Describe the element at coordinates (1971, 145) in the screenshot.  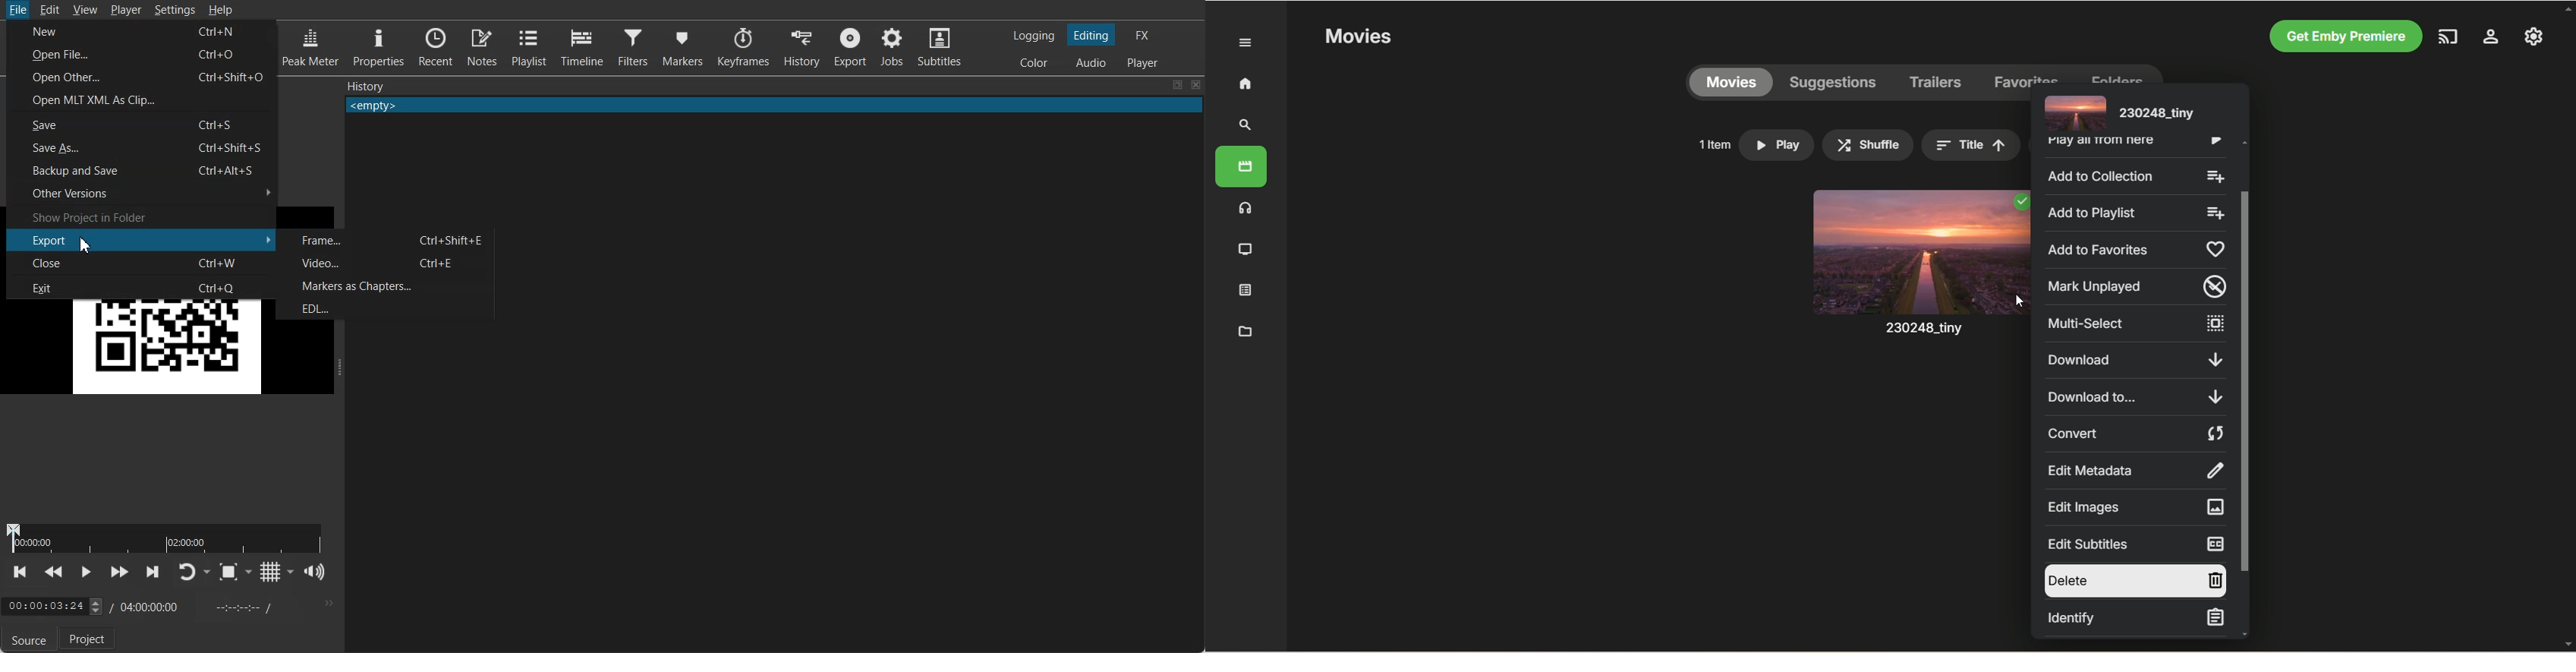
I see `title` at that location.